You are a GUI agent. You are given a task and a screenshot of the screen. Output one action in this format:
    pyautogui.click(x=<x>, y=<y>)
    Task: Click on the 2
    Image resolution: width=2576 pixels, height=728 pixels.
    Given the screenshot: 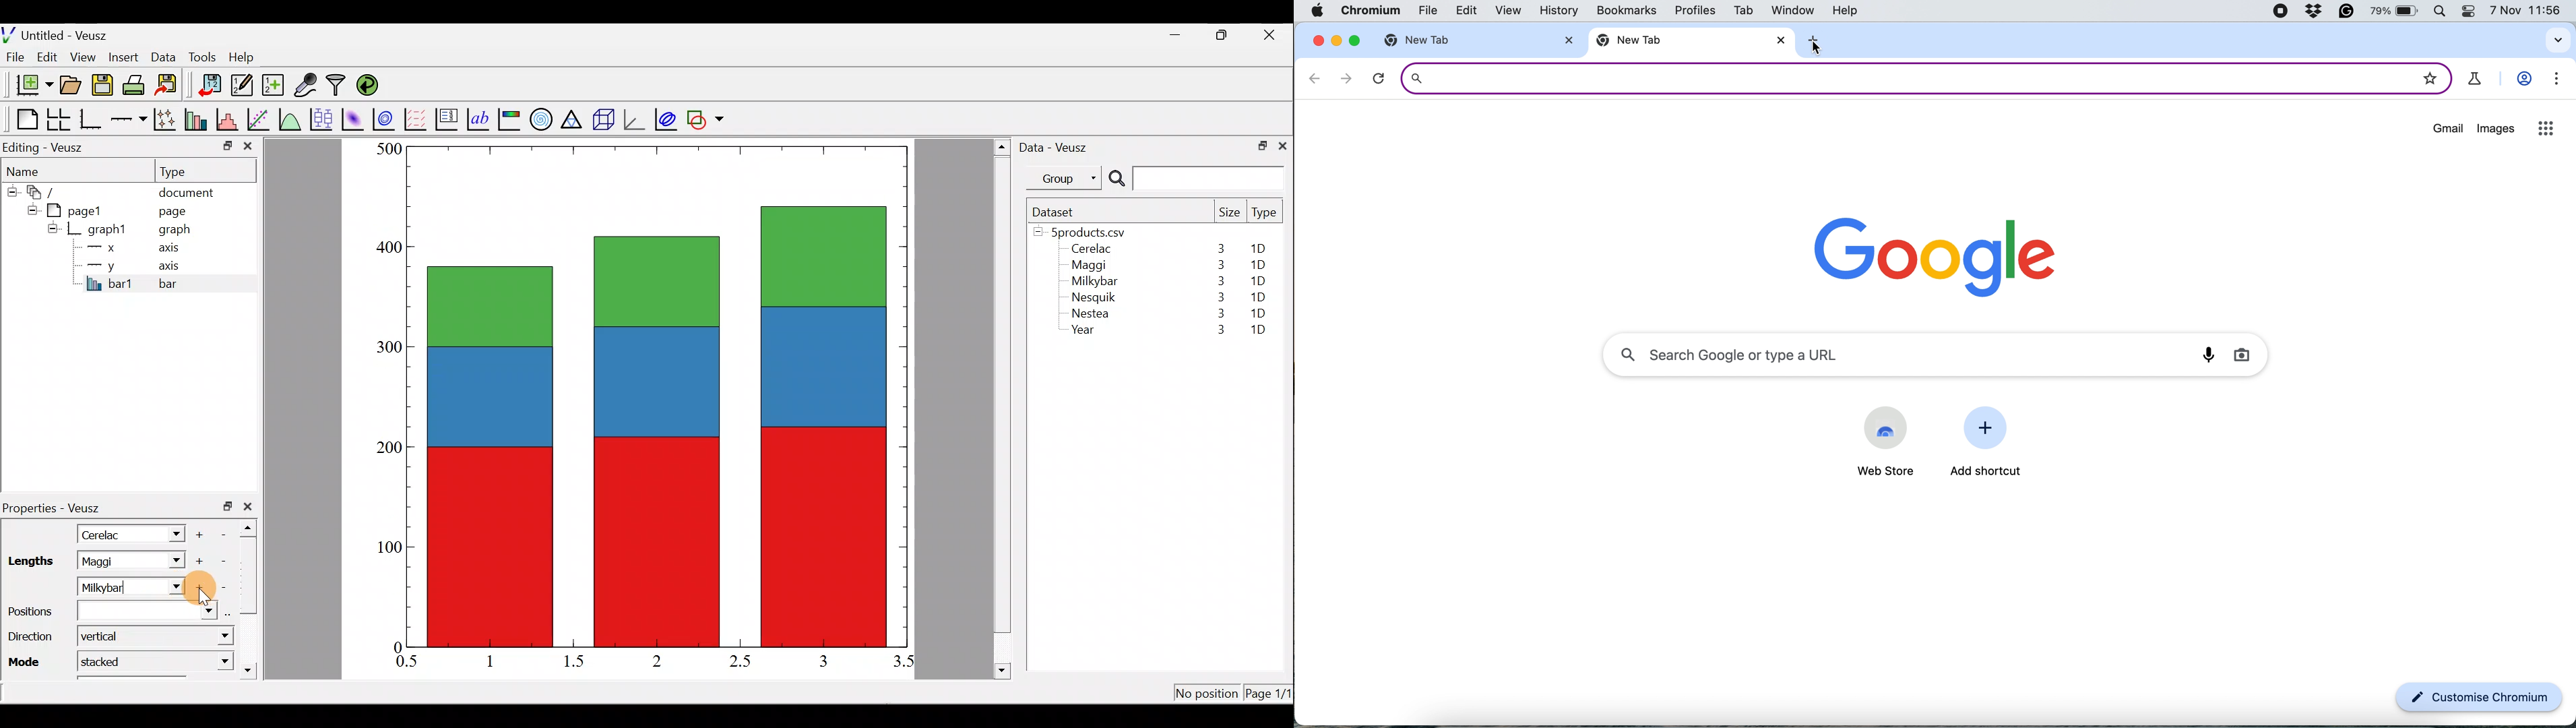 What is the action you would take?
    pyautogui.click(x=654, y=660)
    